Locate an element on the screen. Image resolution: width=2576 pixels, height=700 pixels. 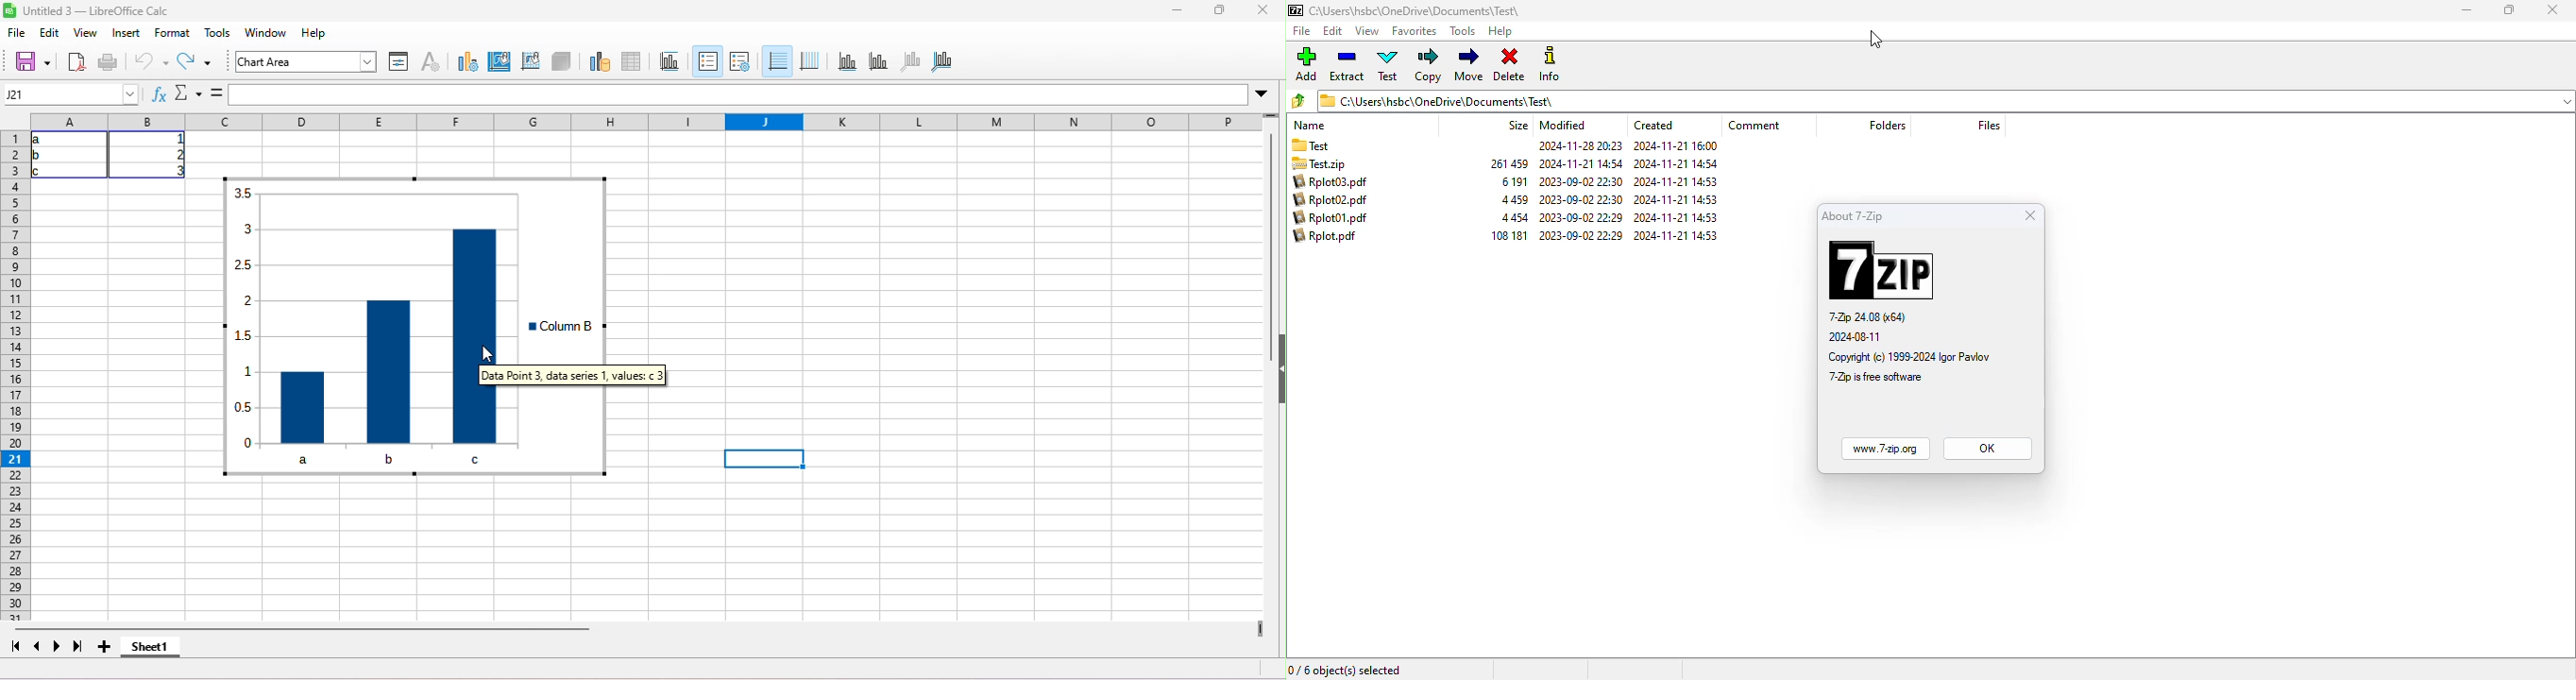
select chart element is located at coordinates (363, 60).